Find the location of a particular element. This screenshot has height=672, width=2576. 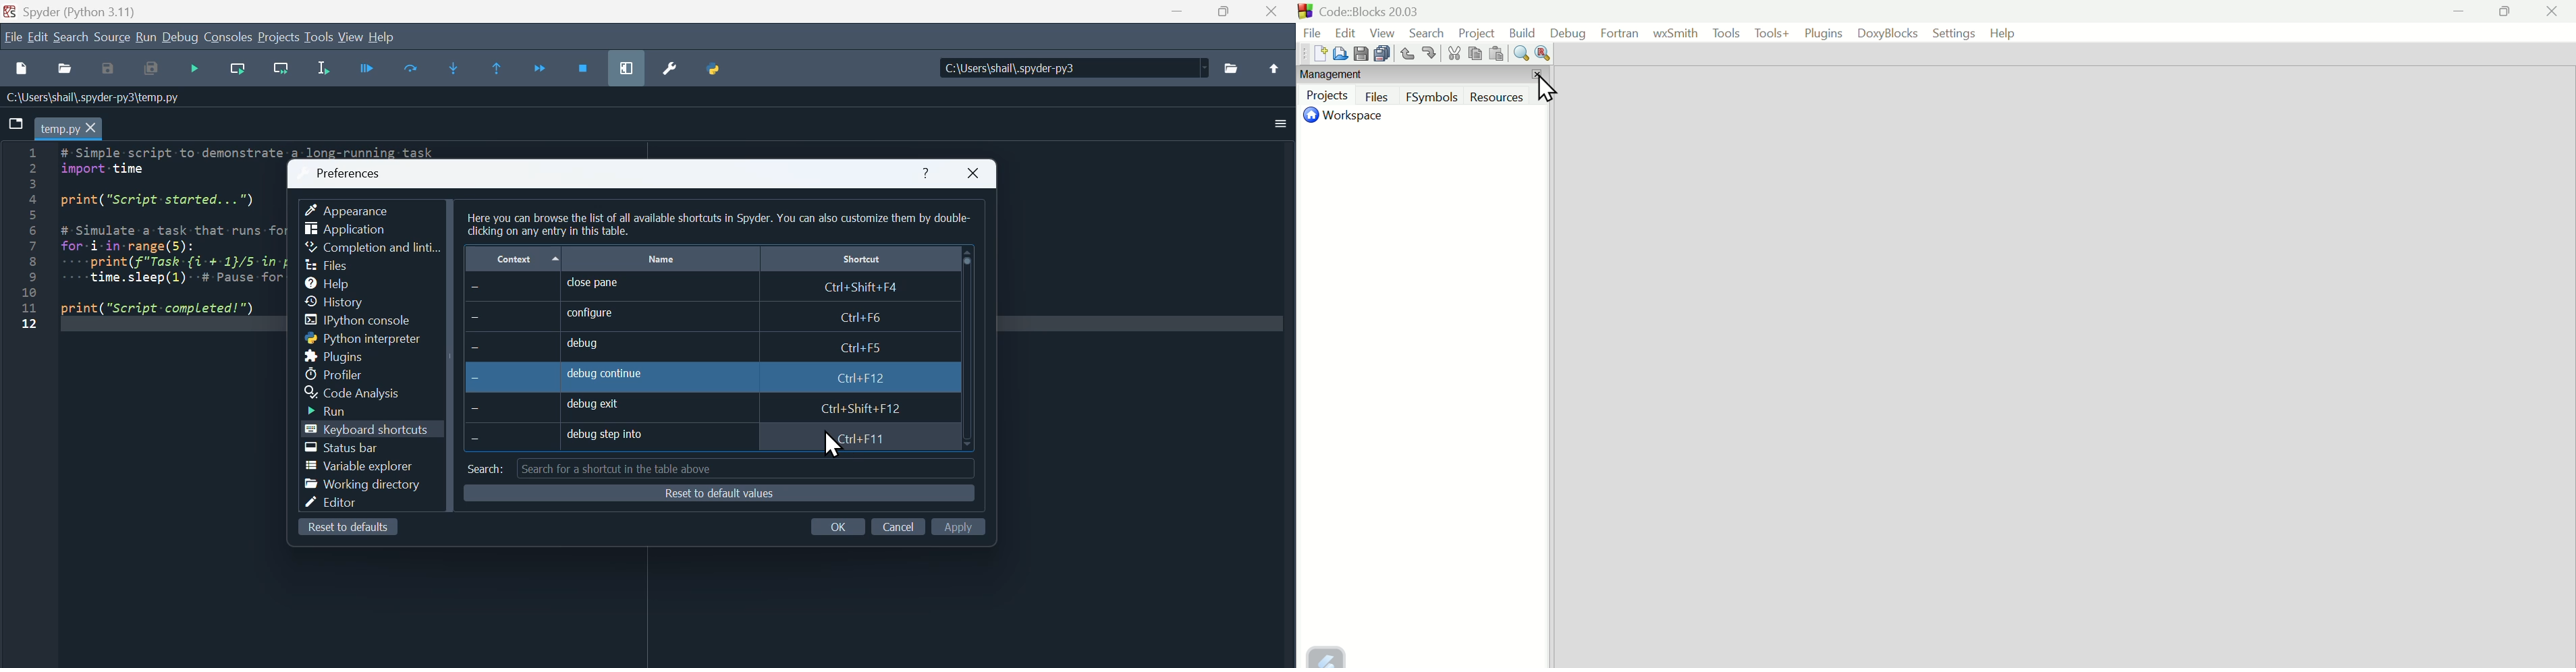

Open file is located at coordinates (1340, 53).